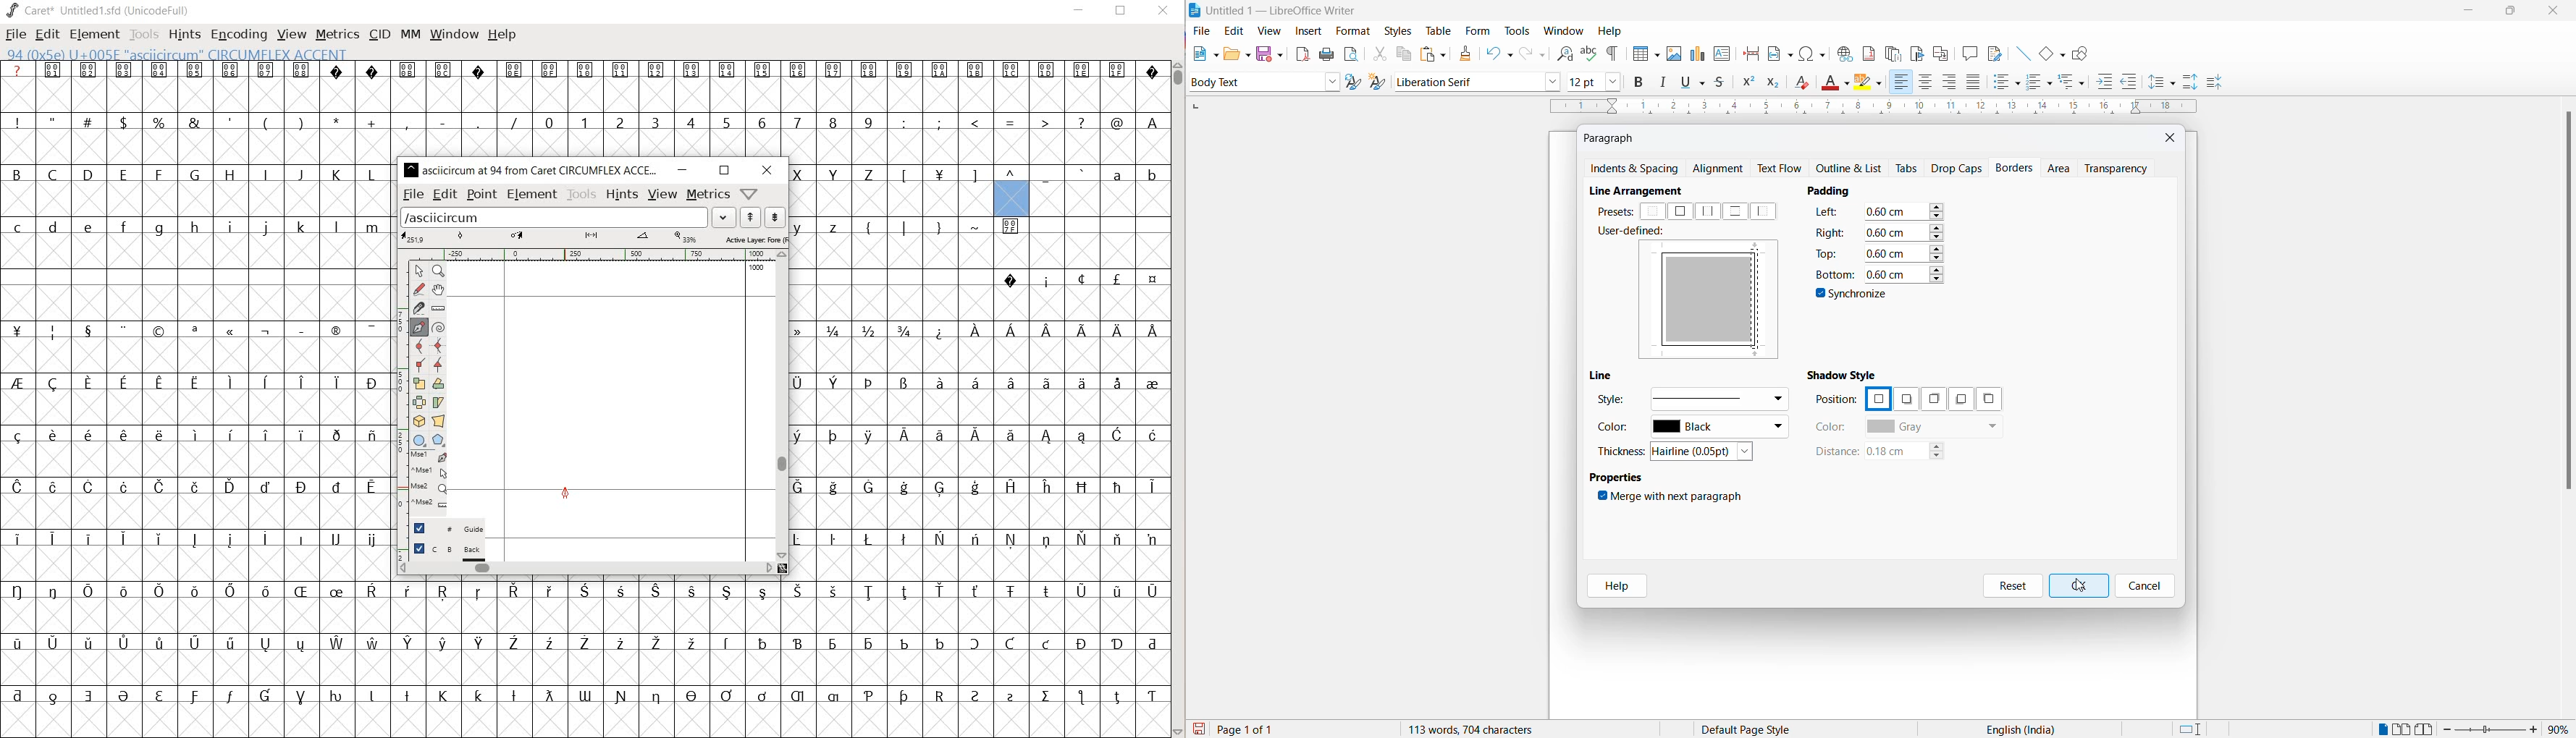  I want to click on book view, so click(2428, 729).